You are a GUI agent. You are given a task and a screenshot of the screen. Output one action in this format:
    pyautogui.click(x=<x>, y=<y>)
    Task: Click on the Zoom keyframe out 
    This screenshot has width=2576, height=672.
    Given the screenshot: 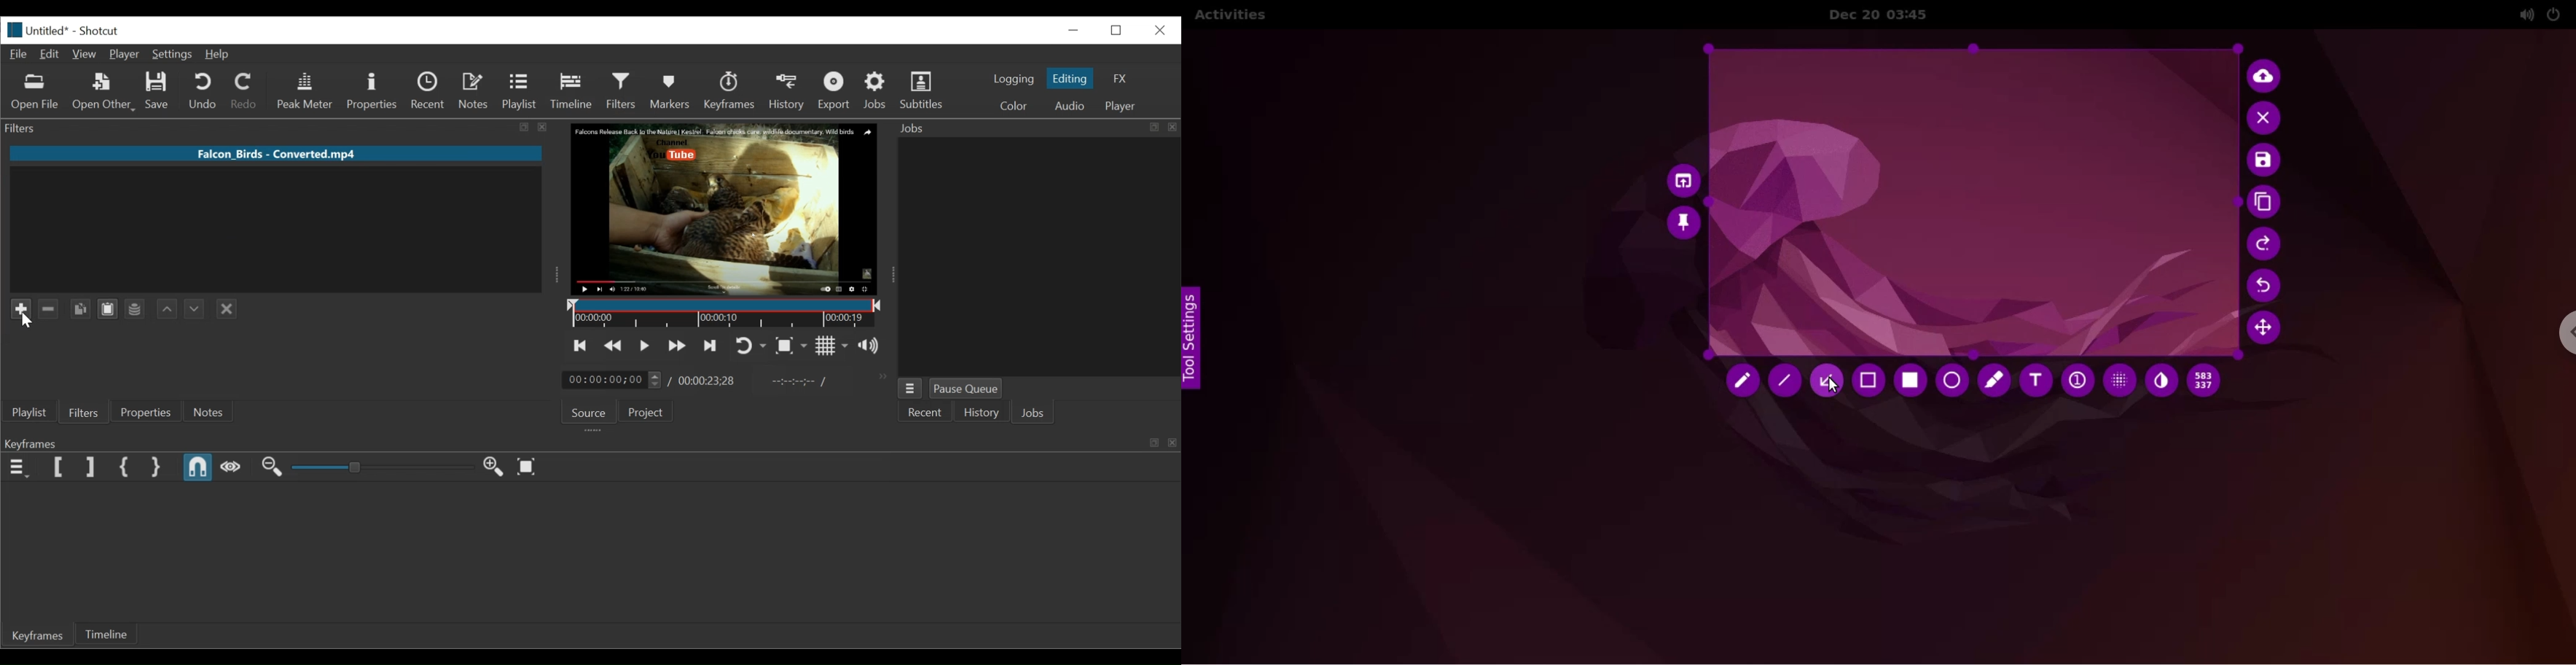 What is the action you would take?
    pyautogui.click(x=495, y=467)
    